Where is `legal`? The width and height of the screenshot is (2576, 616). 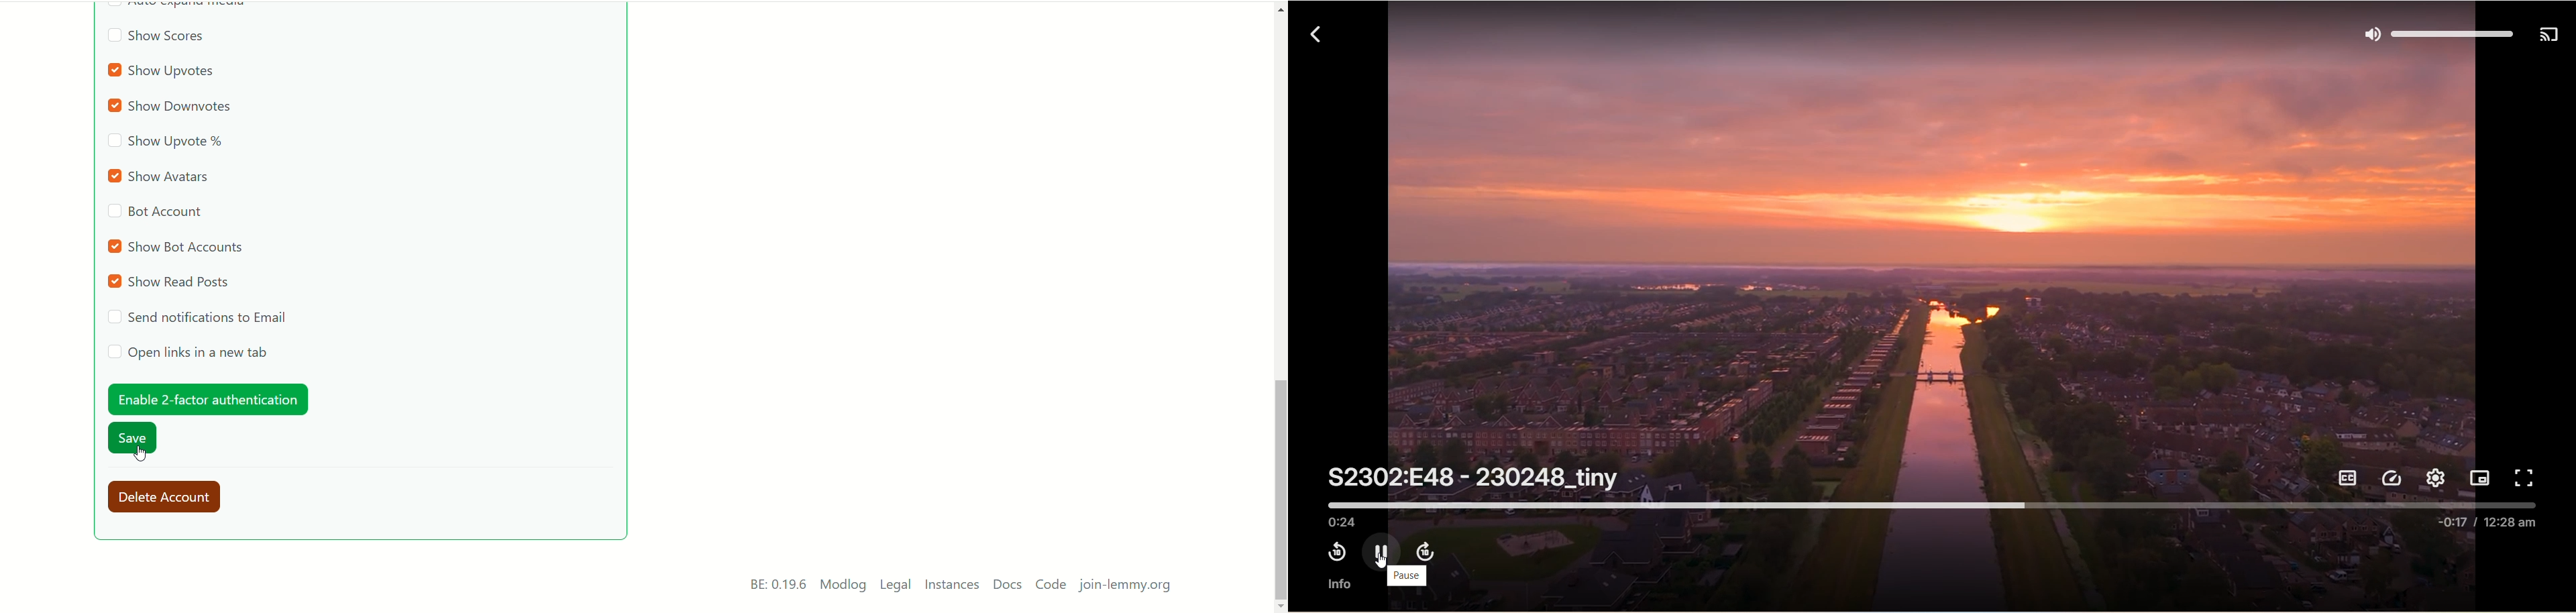 legal is located at coordinates (896, 587).